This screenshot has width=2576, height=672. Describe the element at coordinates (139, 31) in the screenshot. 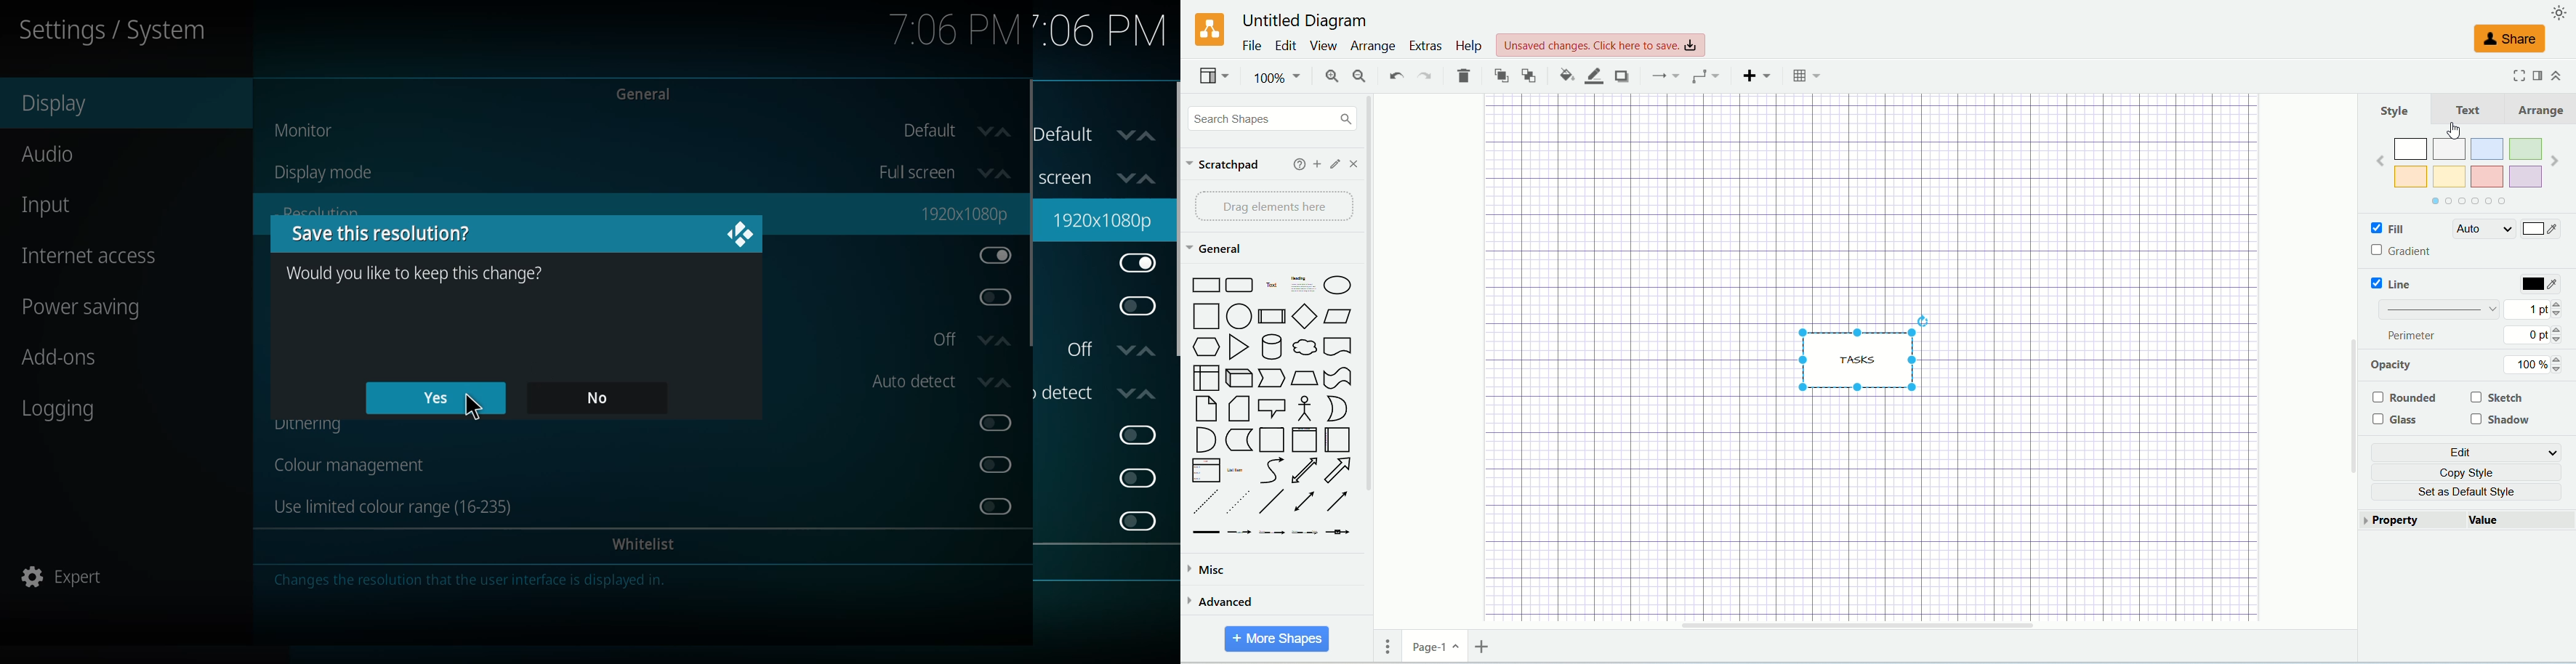

I see `system` at that location.